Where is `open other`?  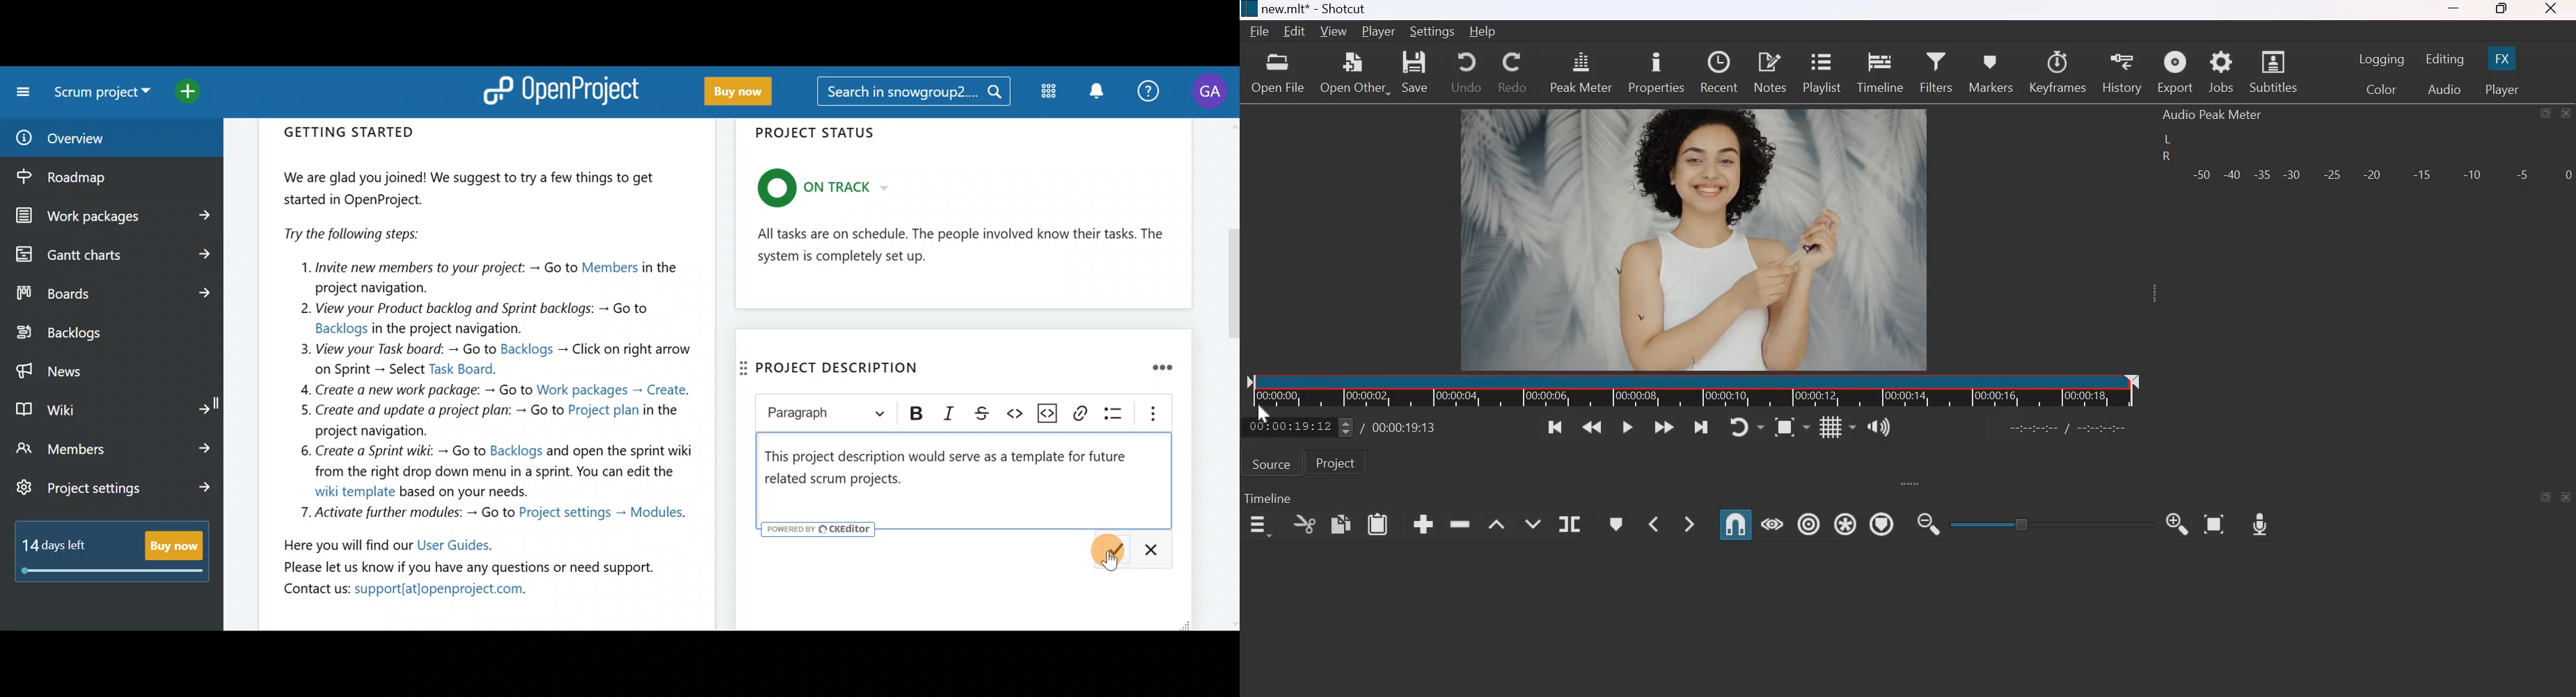
open other is located at coordinates (1354, 72).